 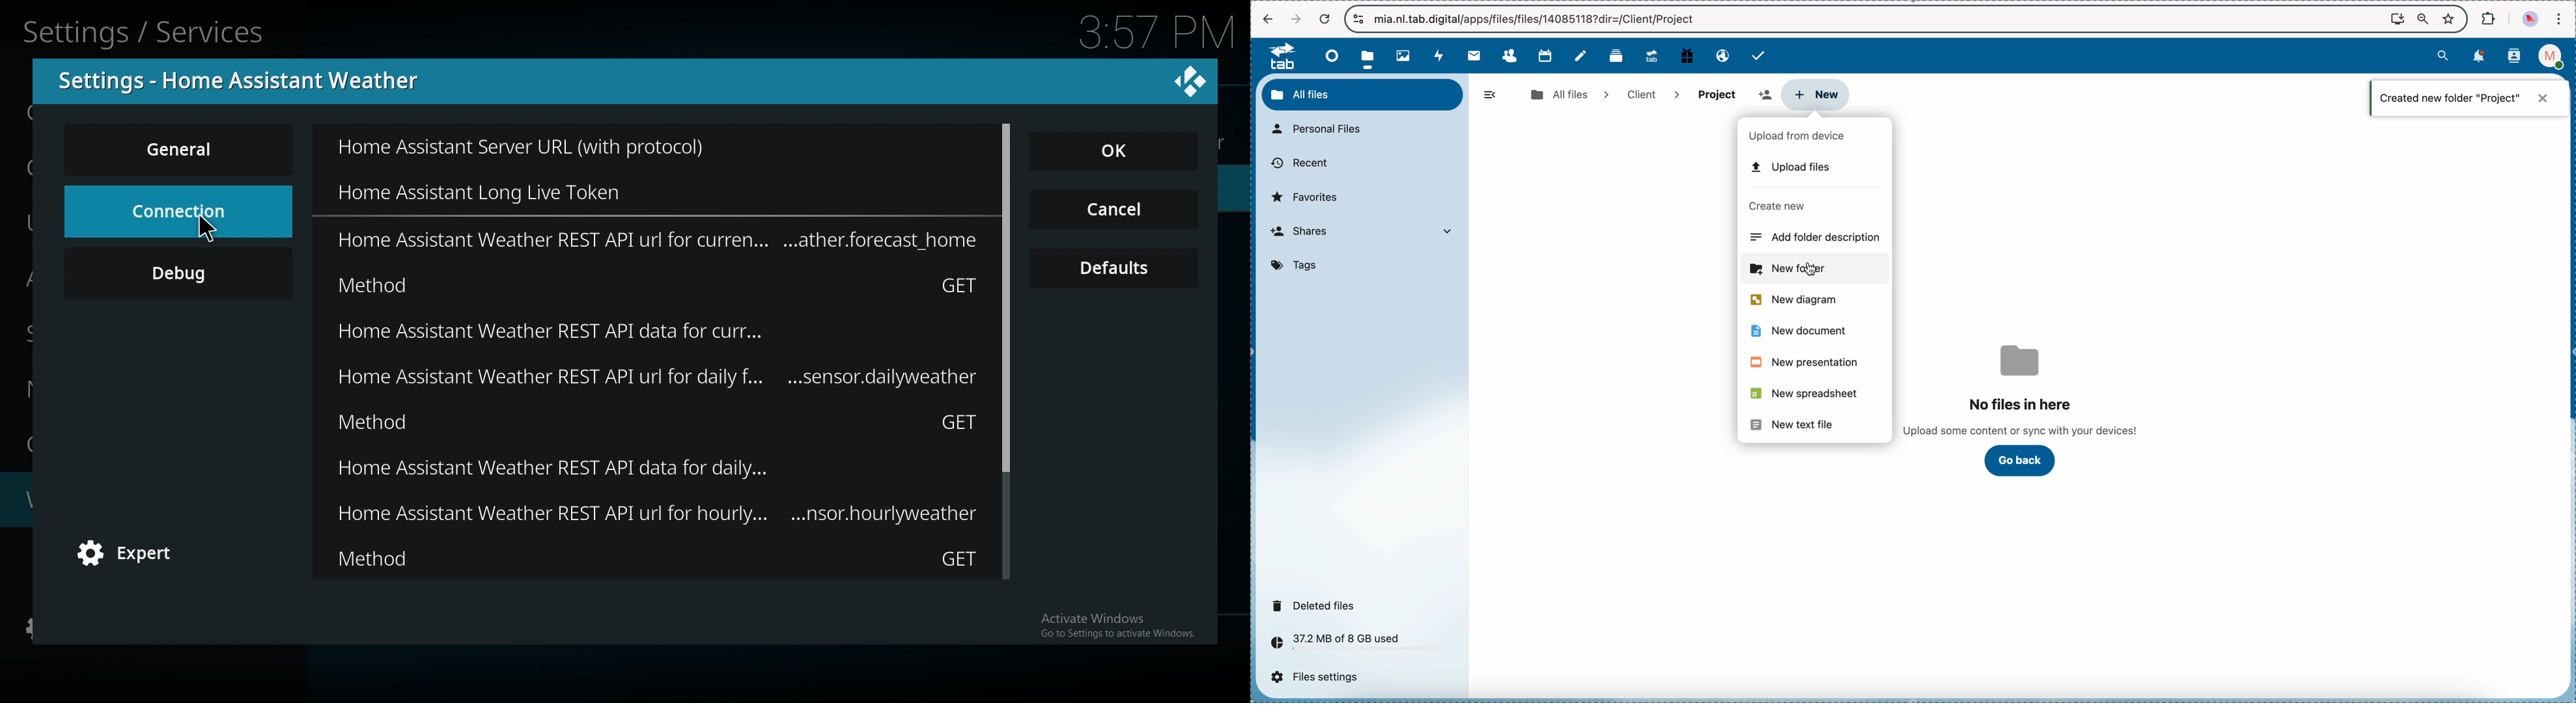 I want to click on 37.2 MB of 8 GB, so click(x=1332, y=644).